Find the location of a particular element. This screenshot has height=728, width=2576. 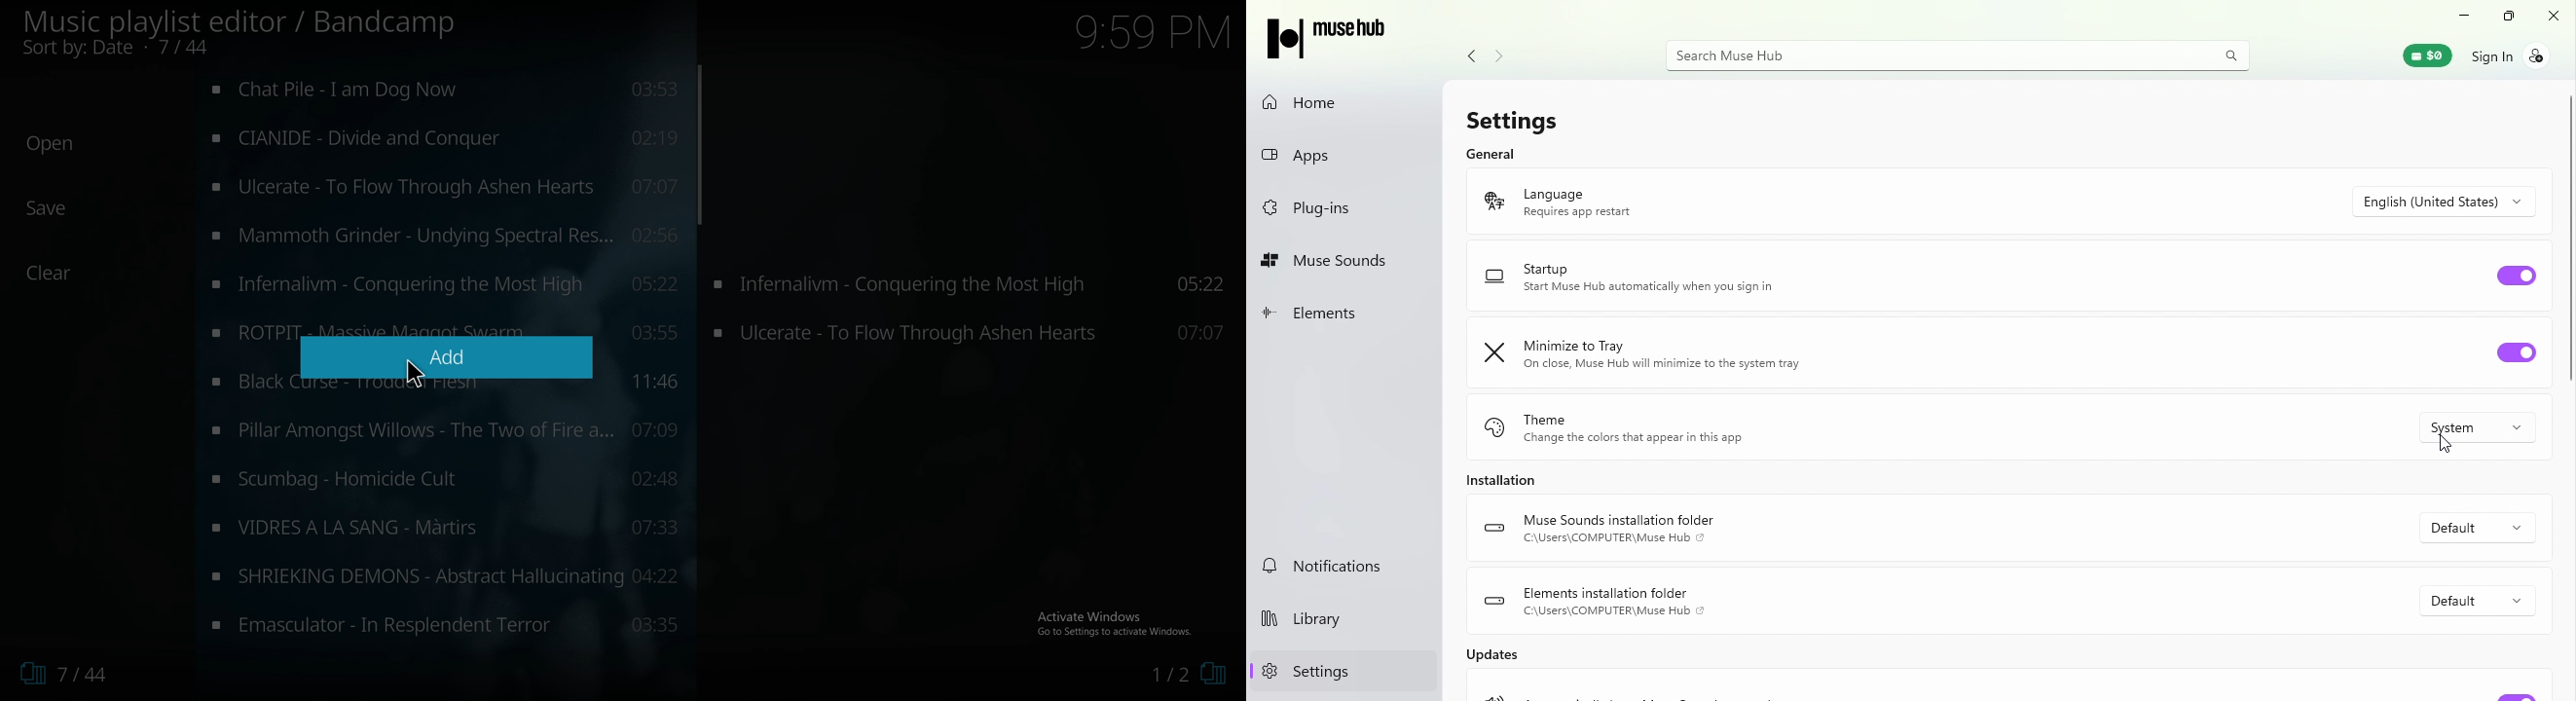

Save is located at coordinates (49, 208).